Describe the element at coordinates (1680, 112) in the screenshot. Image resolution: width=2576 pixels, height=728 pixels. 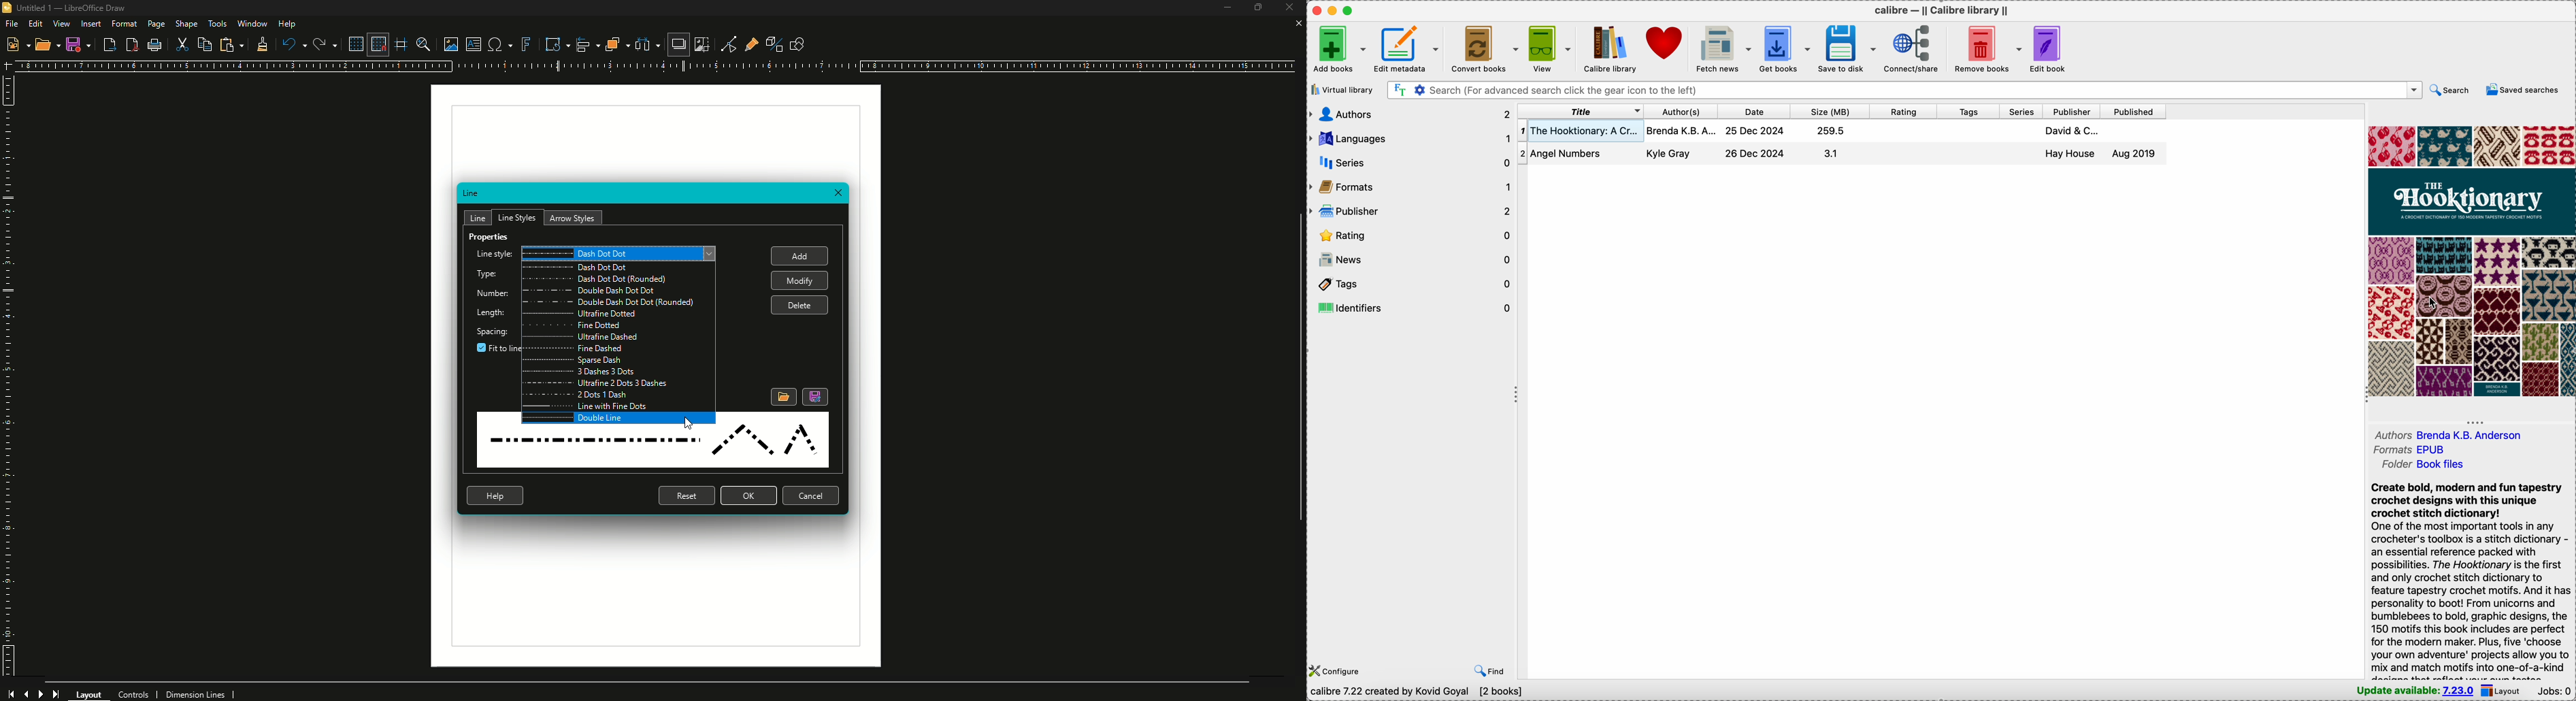
I see `author(s)` at that location.